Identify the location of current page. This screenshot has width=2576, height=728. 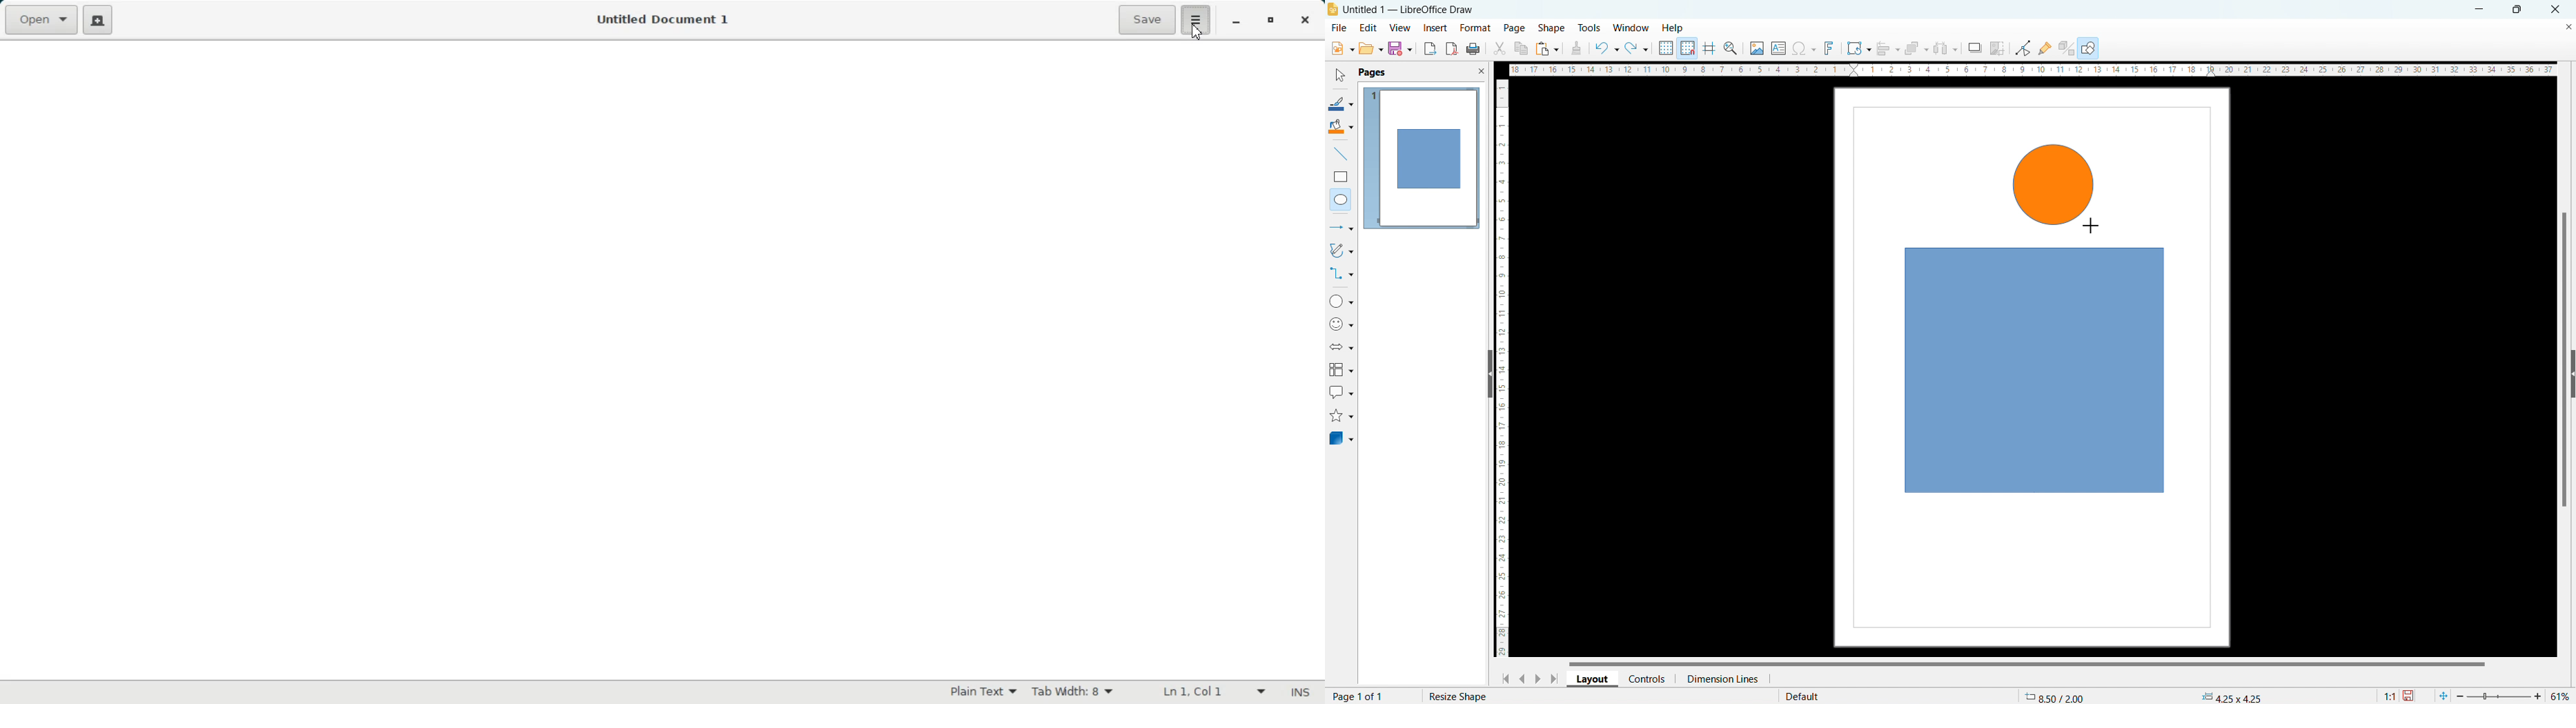
(1359, 696).